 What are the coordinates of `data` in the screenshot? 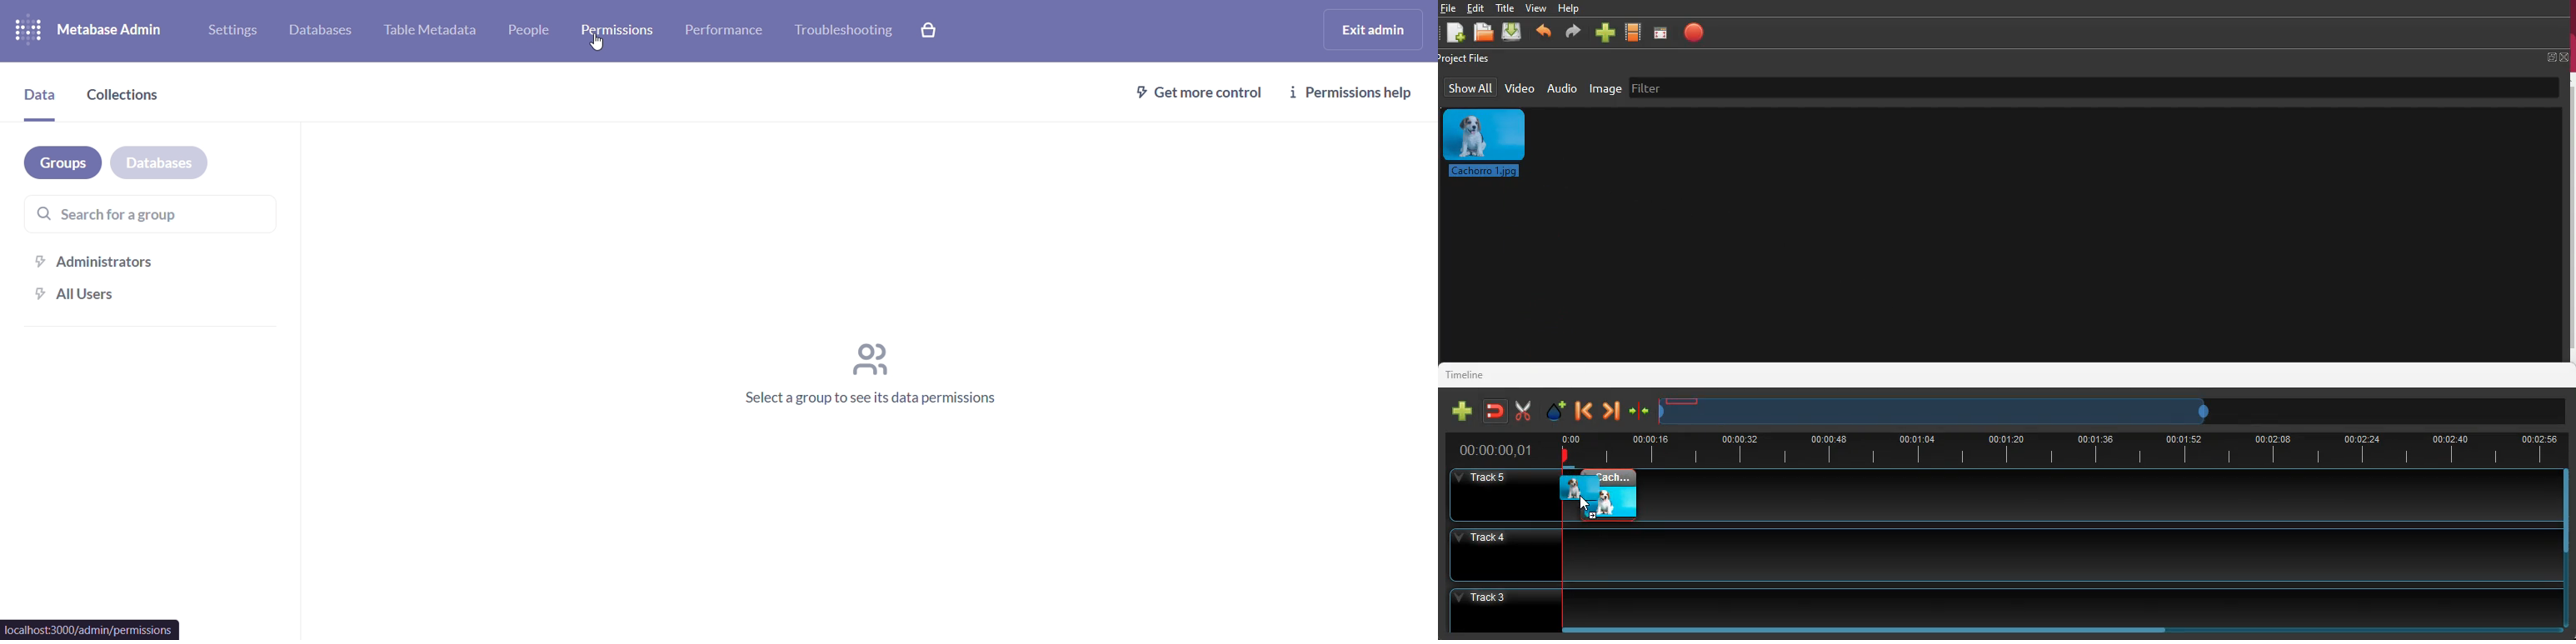 It's located at (40, 103).